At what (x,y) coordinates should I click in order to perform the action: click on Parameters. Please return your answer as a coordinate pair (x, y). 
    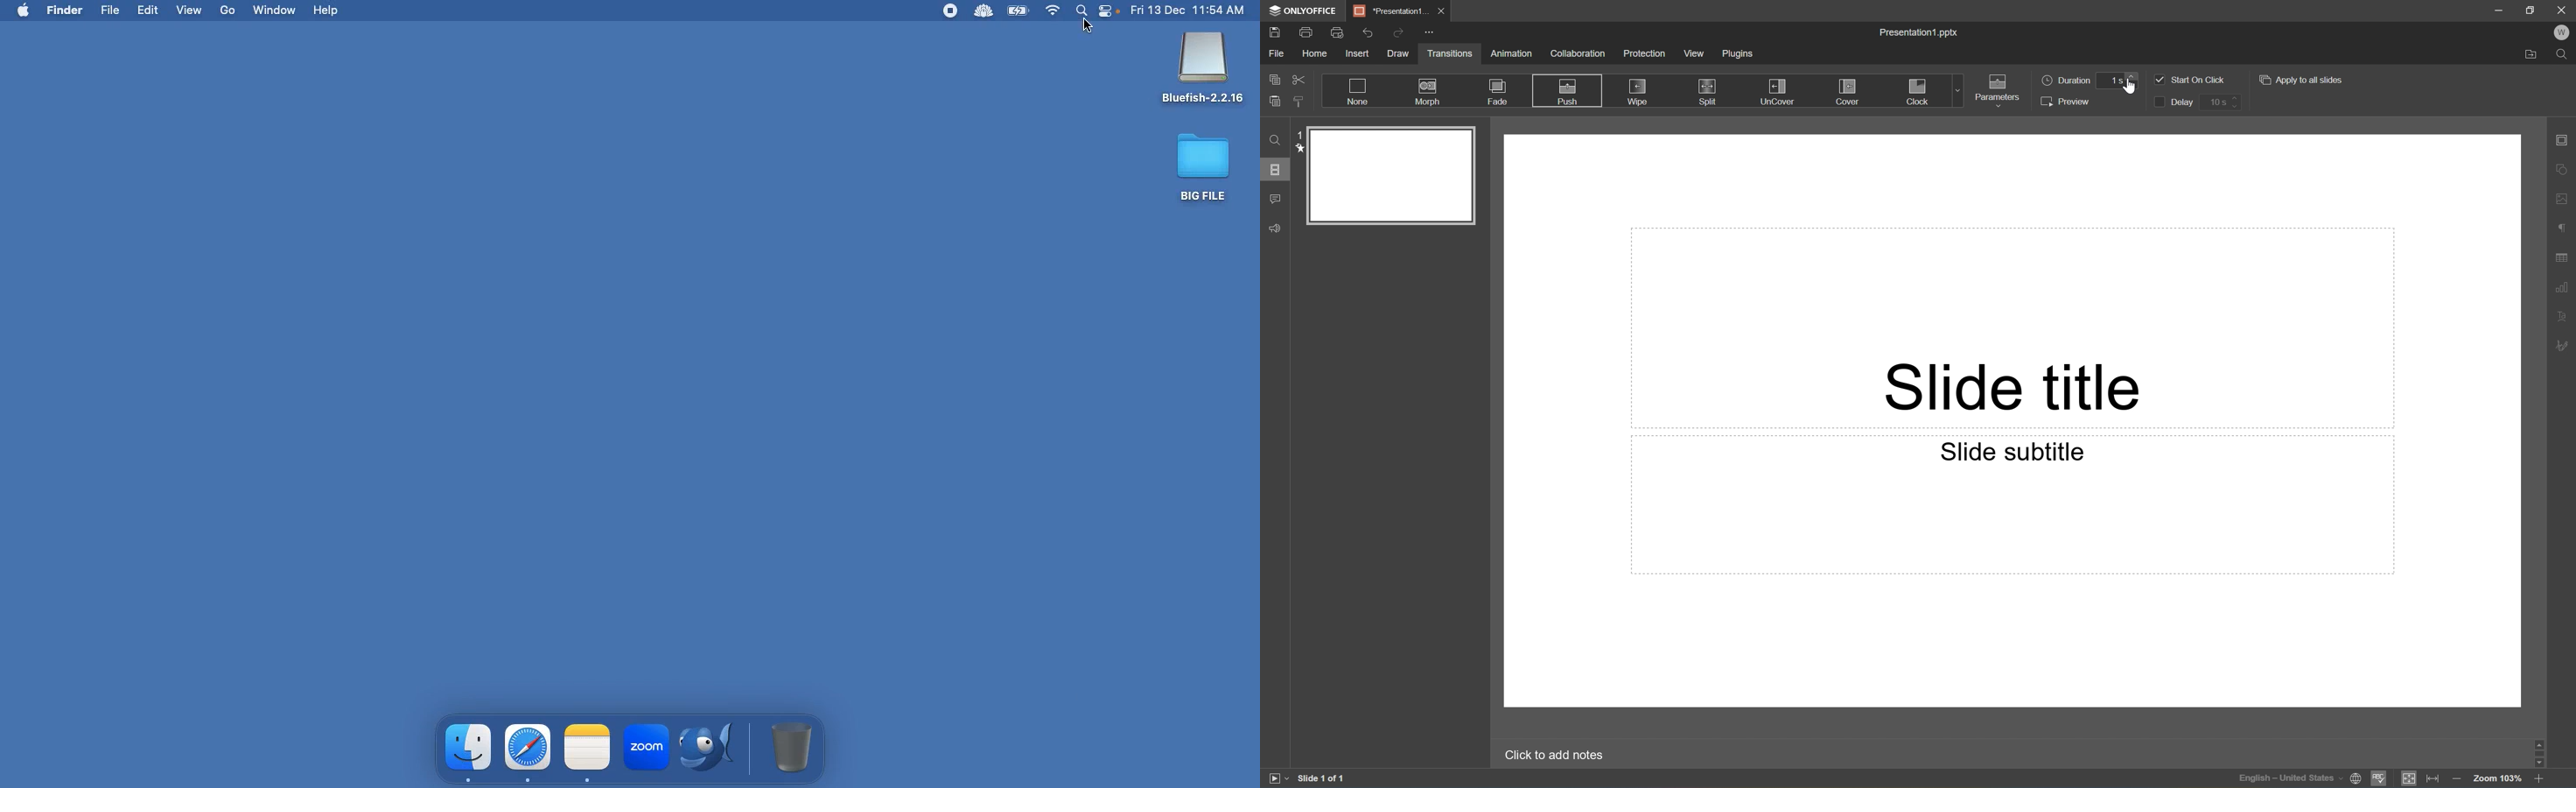
    Looking at the image, I should click on (1998, 90).